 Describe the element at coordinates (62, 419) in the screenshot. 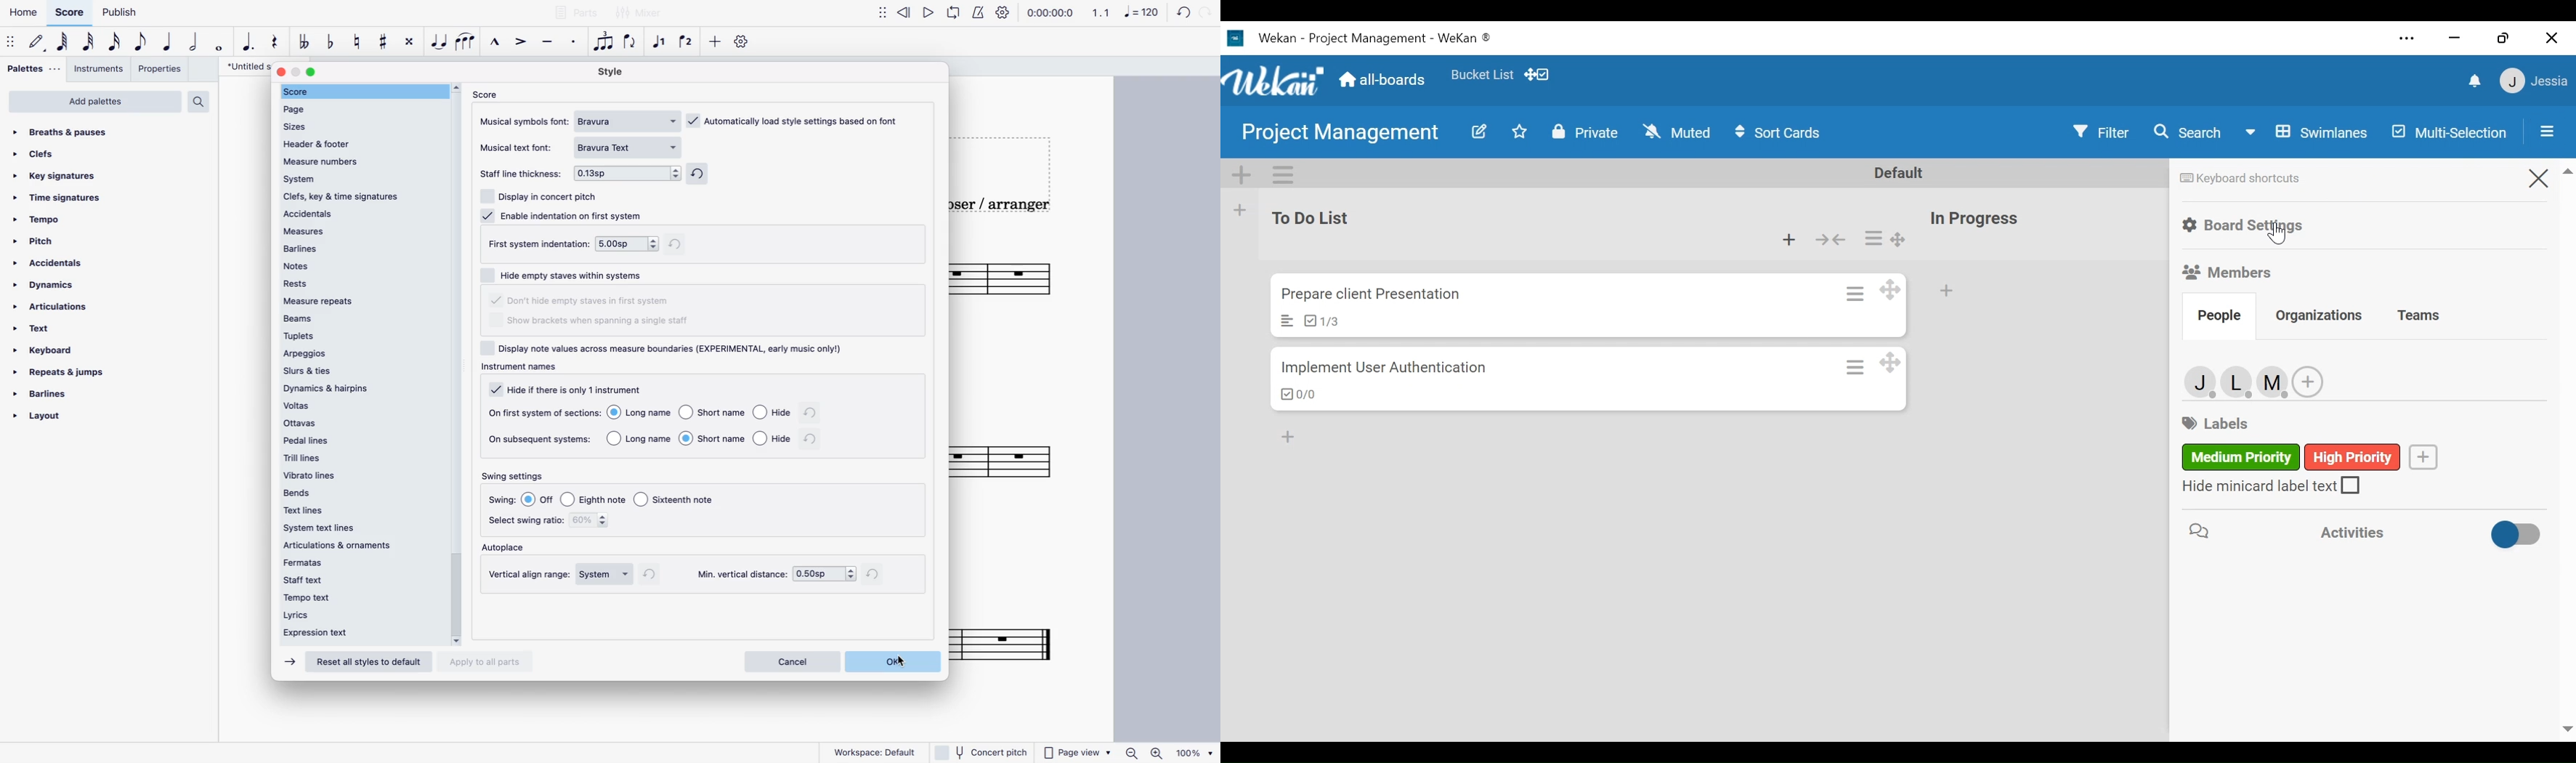

I see `layout` at that location.